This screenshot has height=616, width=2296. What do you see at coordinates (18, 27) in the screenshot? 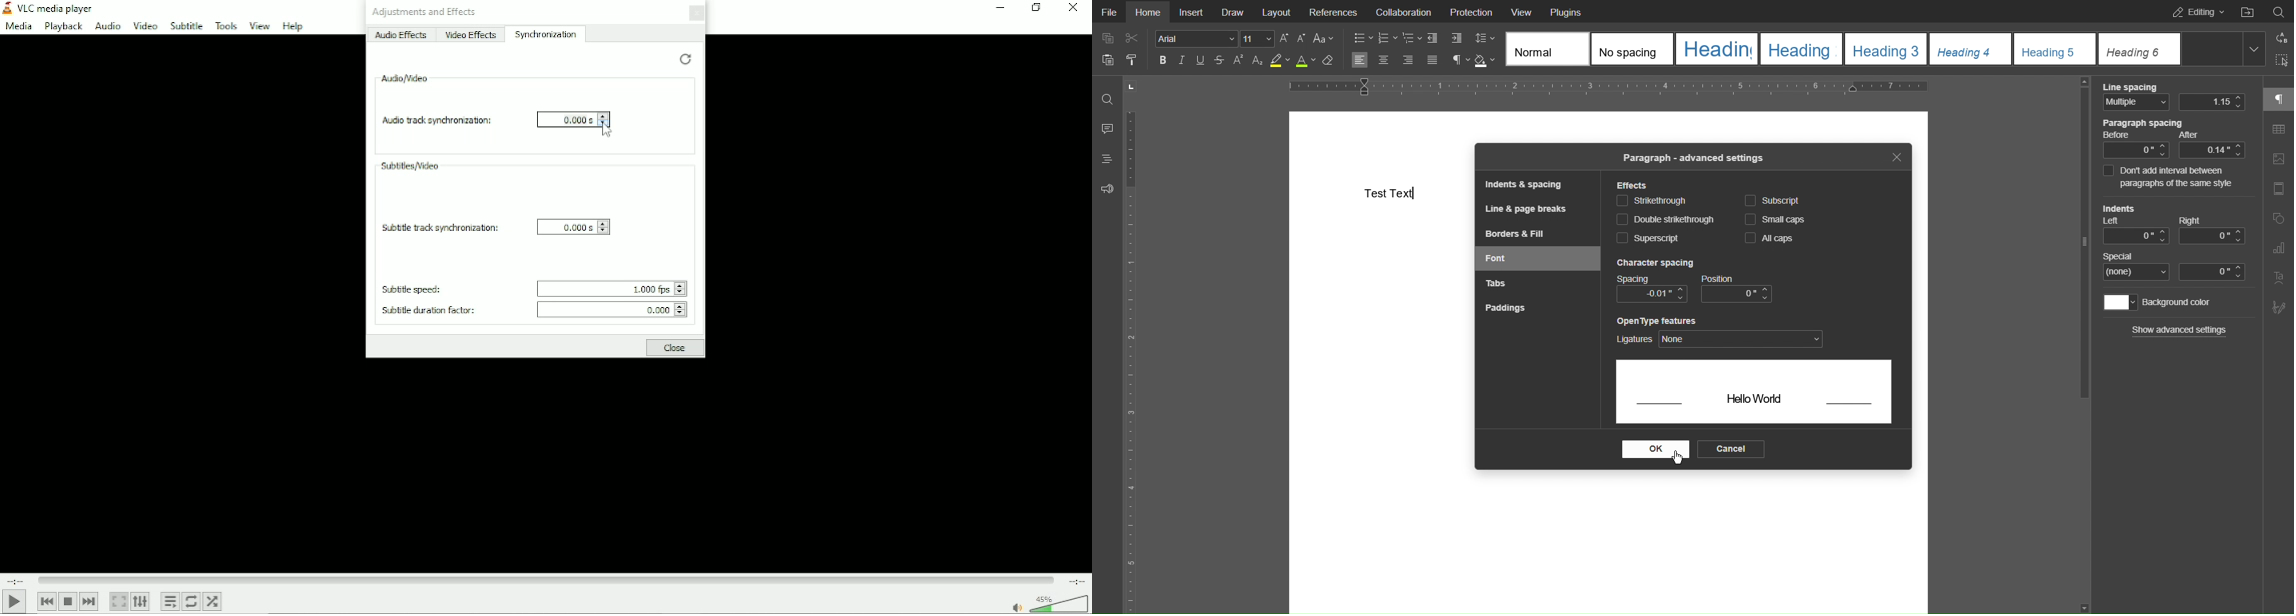
I see `Media` at bounding box center [18, 27].